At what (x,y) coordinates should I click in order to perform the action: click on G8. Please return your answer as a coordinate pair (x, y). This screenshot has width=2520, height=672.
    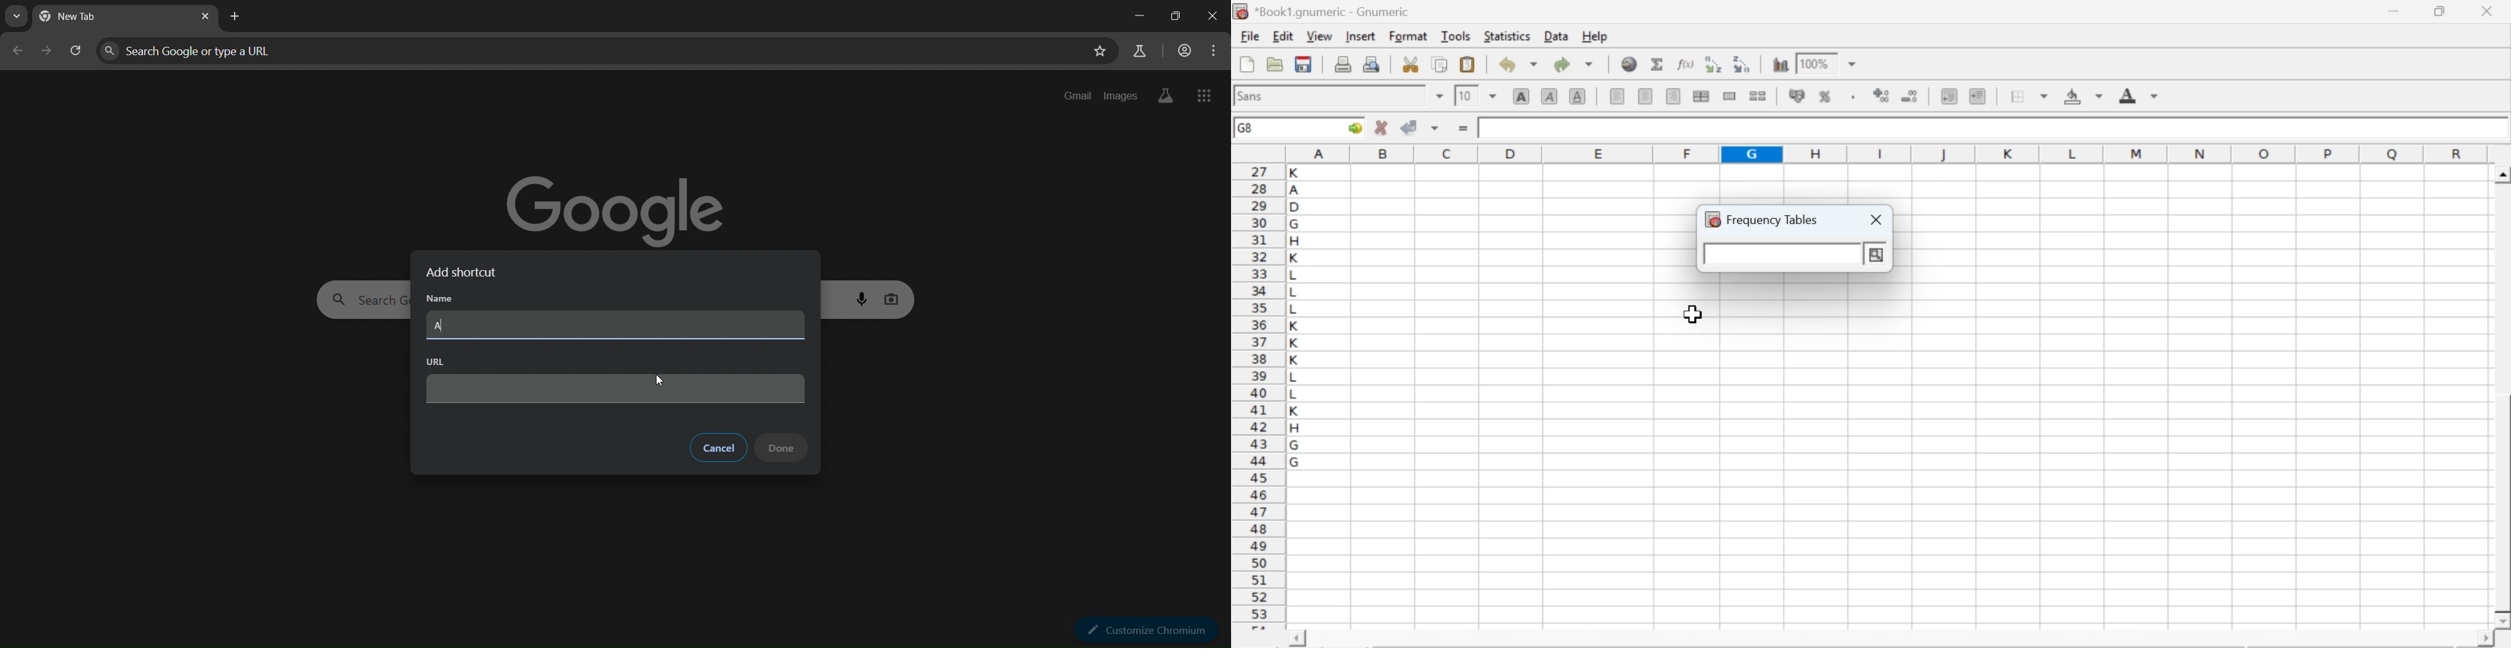
    Looking at the image, I should click on (1248, 128).